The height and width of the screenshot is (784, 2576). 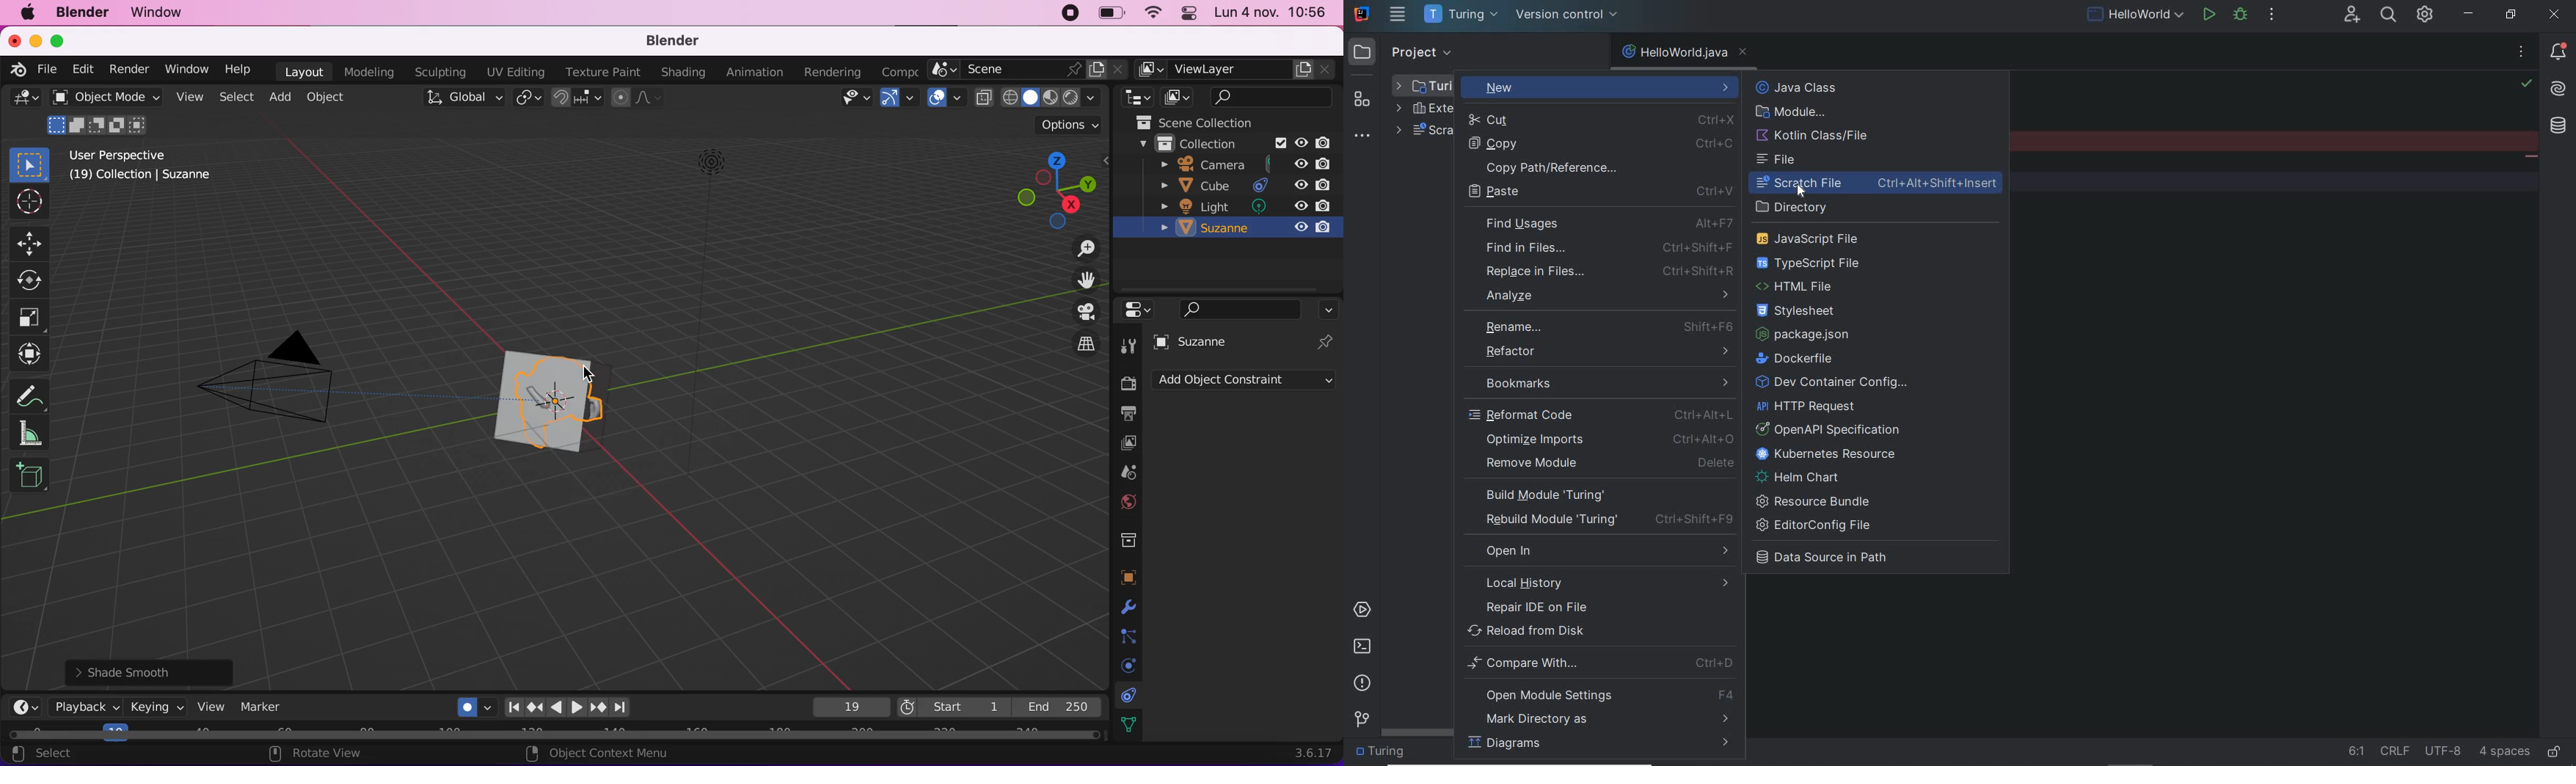 I want to click on scale, so click(x=35, y=318).